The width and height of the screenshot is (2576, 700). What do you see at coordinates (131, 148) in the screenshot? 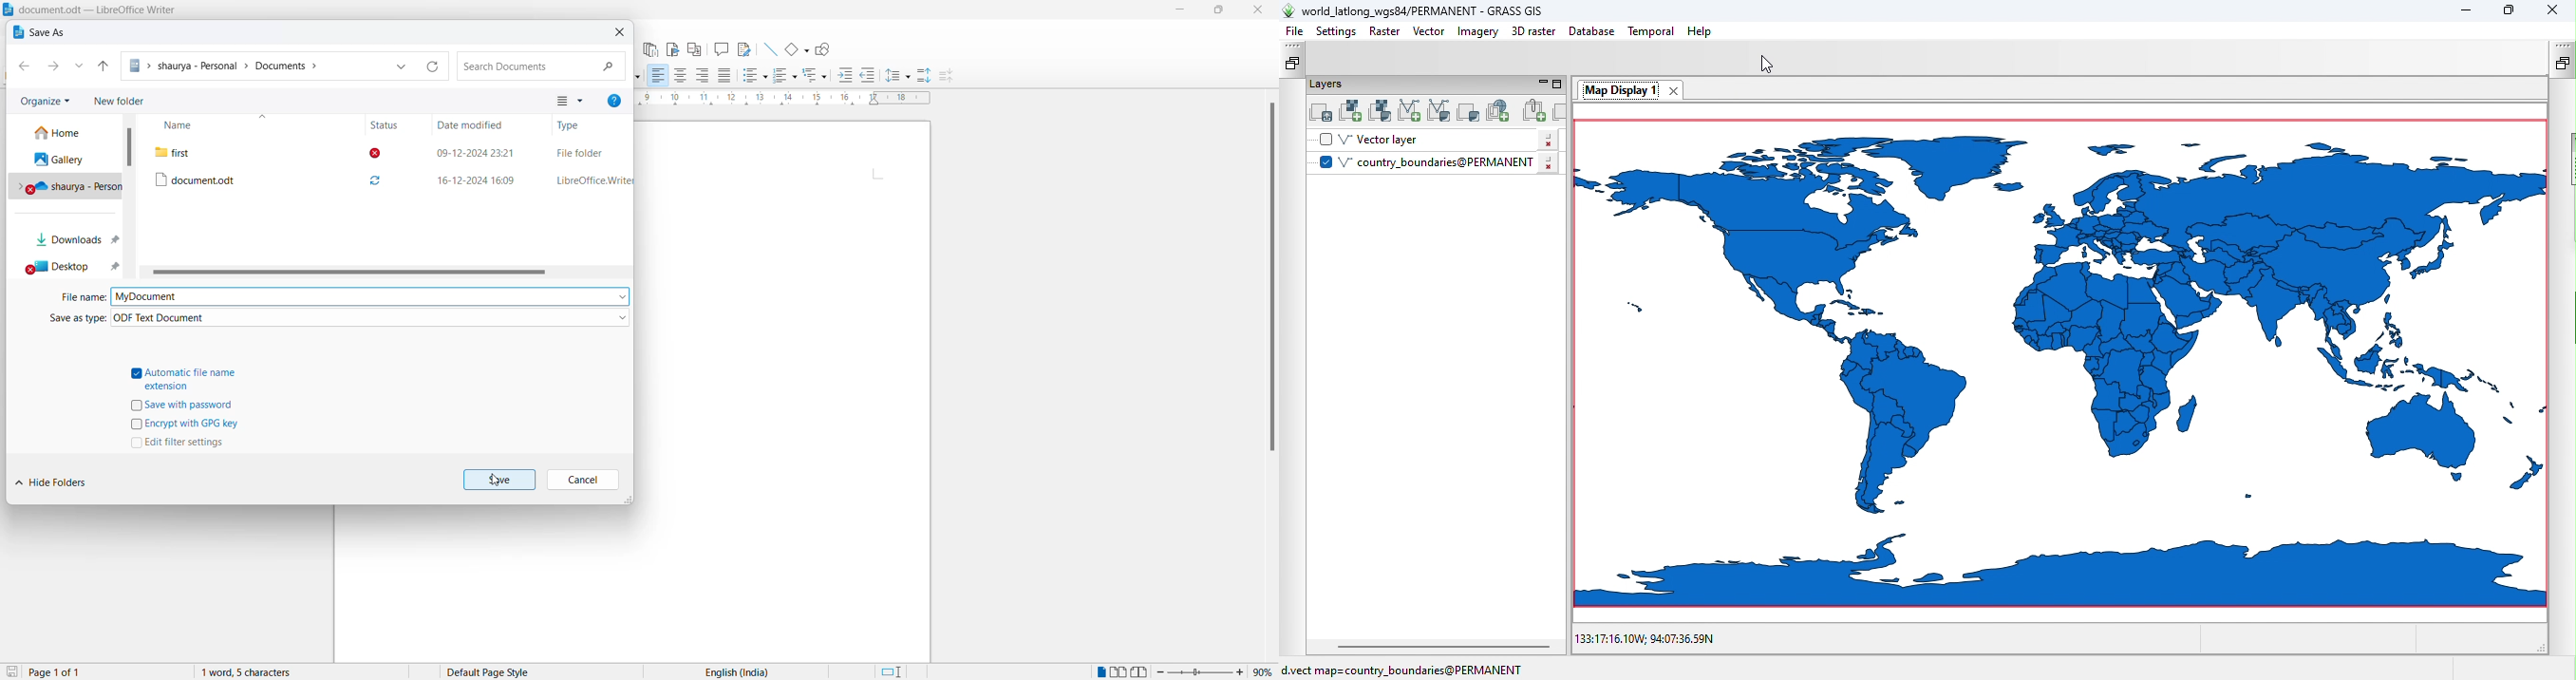
I see `scroll bar` at bounding box center [131, 148].